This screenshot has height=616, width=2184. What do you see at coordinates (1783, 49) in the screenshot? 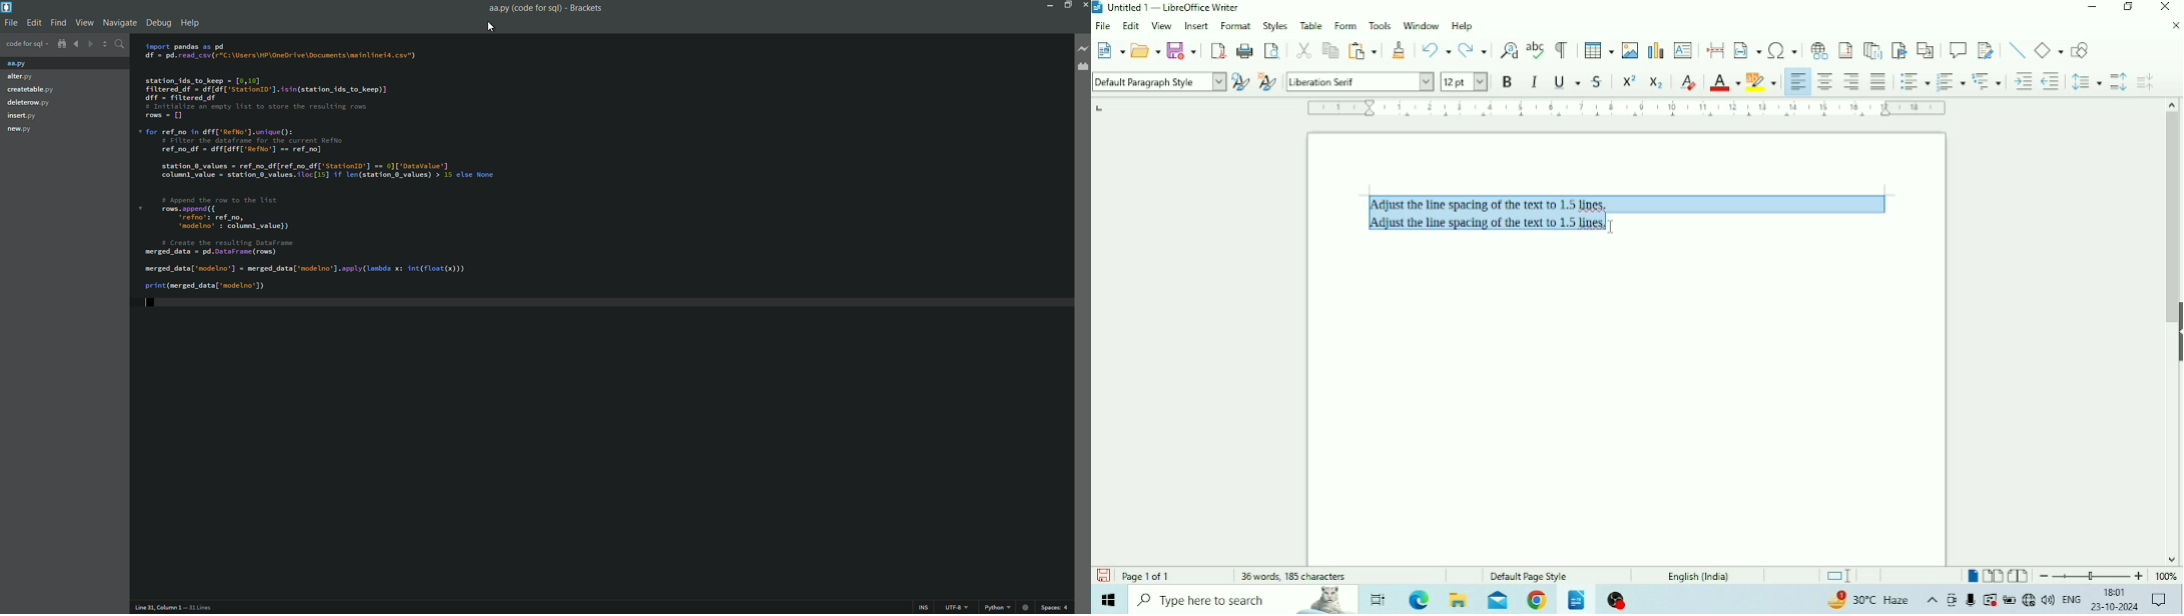
I see `Insert Special Characters` at bounding box center [1783, 49].